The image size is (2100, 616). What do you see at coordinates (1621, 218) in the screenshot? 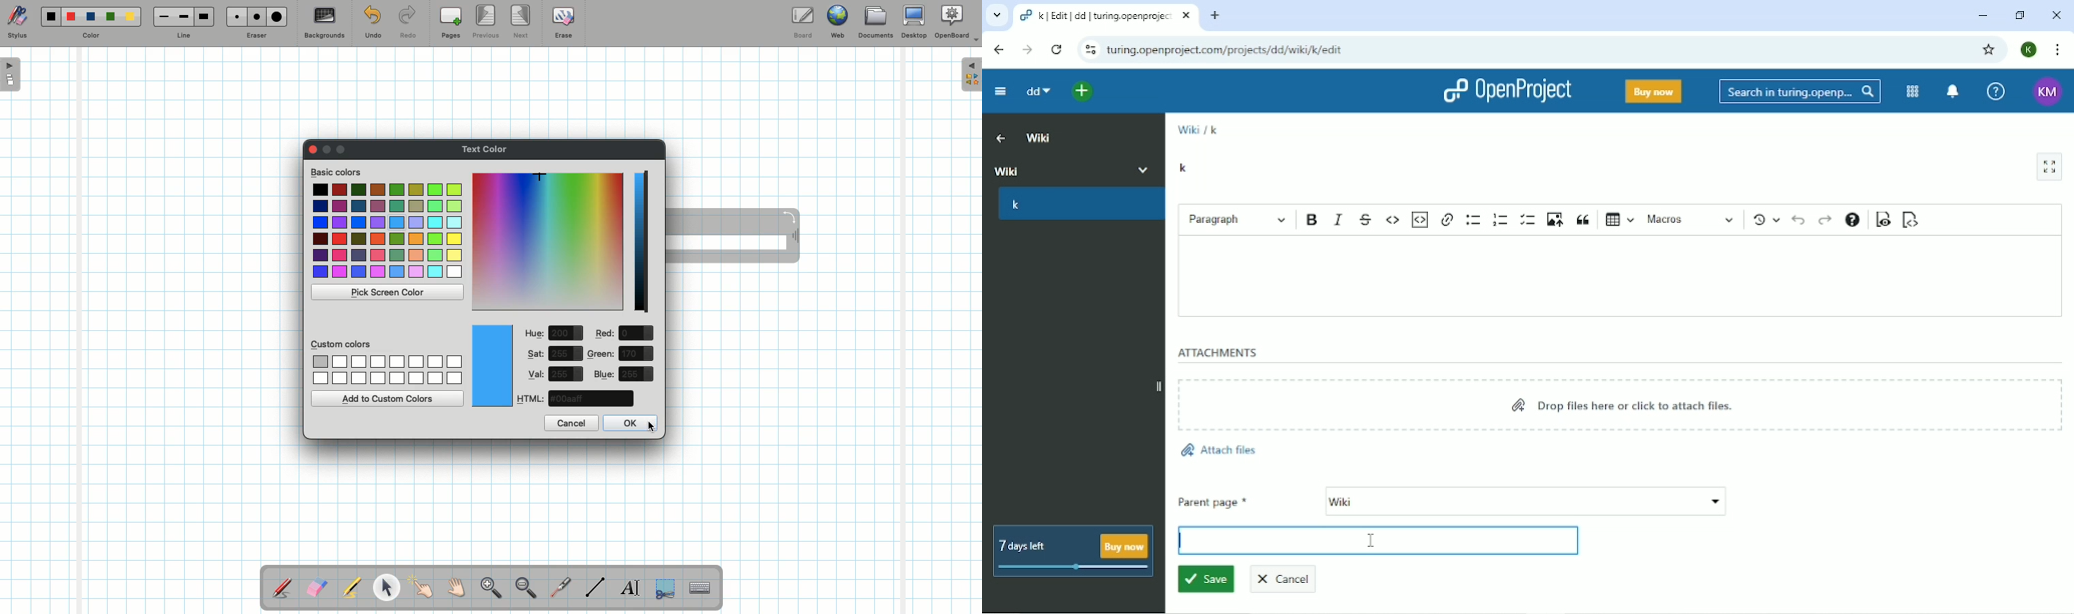
I see `Insert table` at bounding box center [1621, 218].